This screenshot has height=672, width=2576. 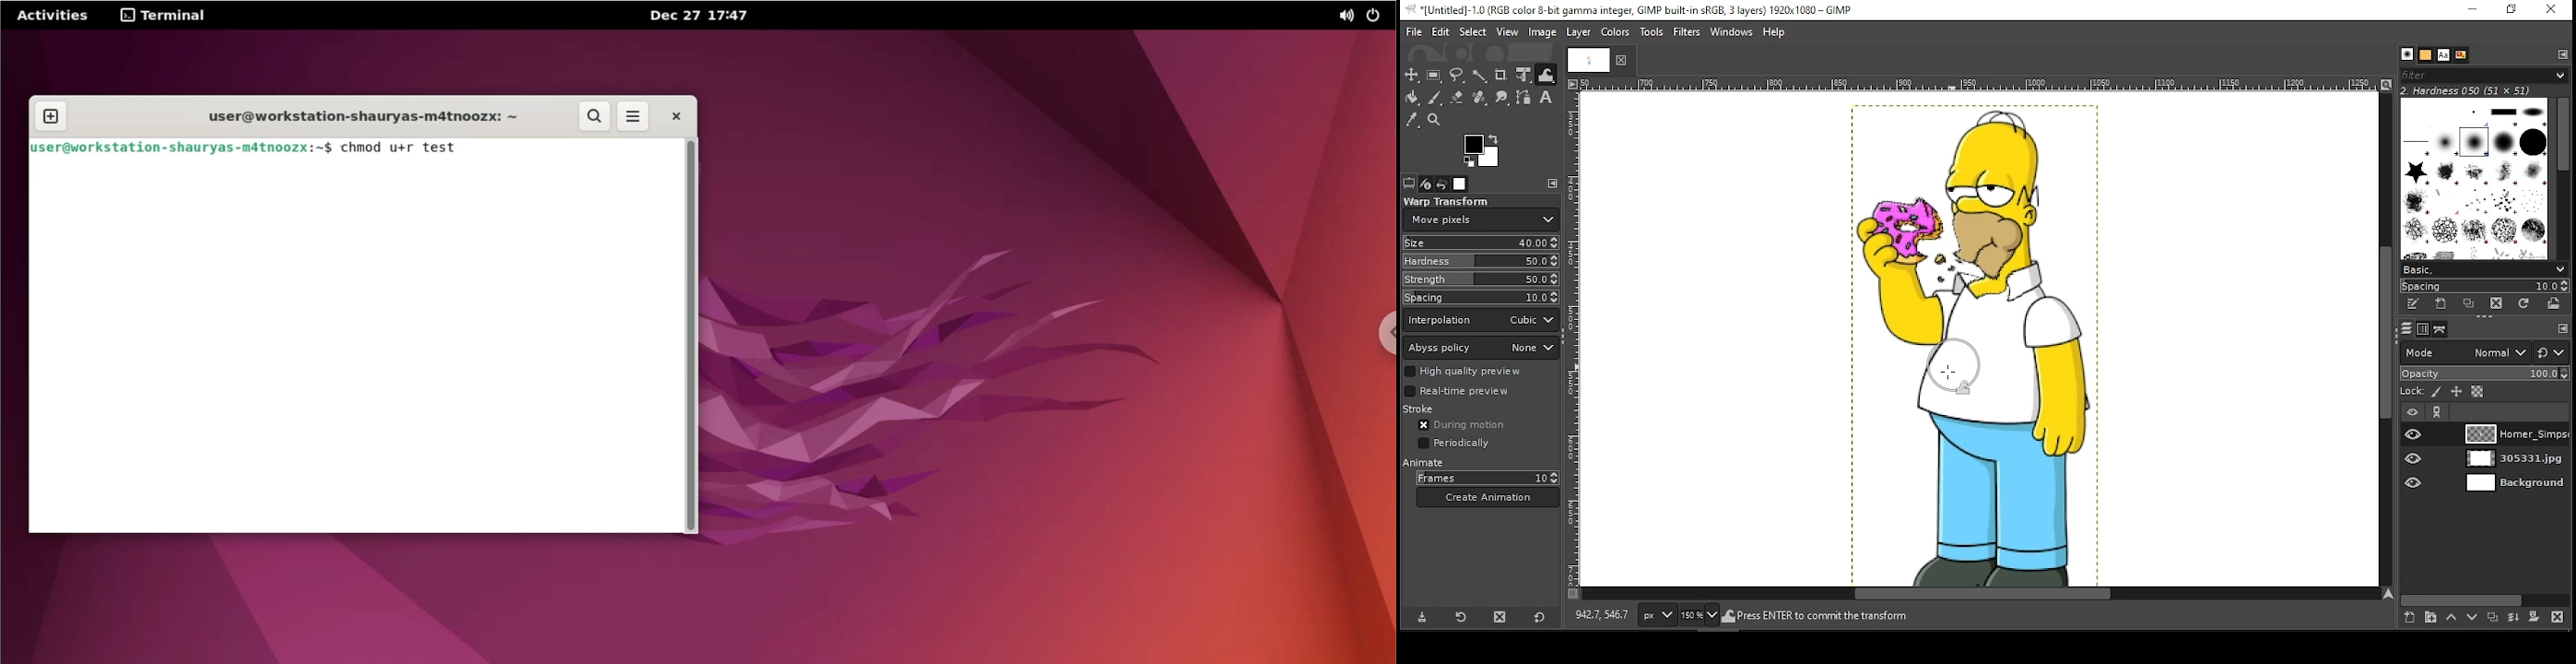 I want to click on paint brush tool, so click(x=1437, y=96).